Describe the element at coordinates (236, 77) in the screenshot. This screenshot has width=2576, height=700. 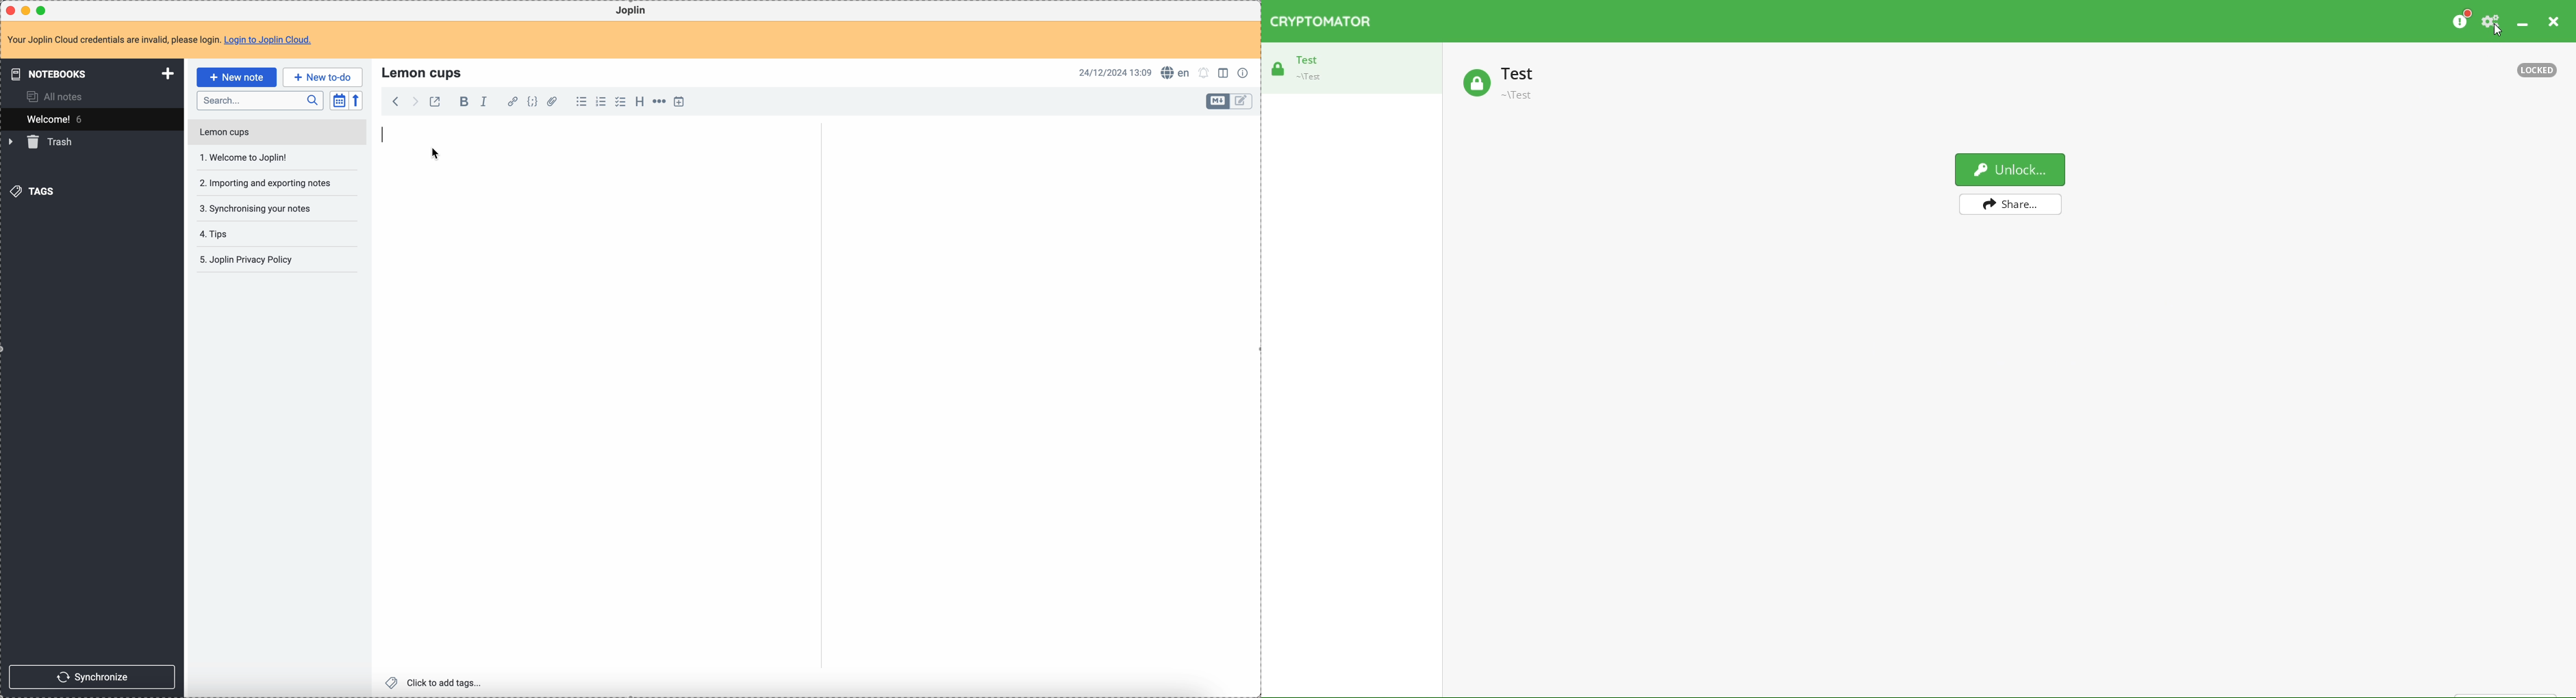
I see `click on new note` at that location.